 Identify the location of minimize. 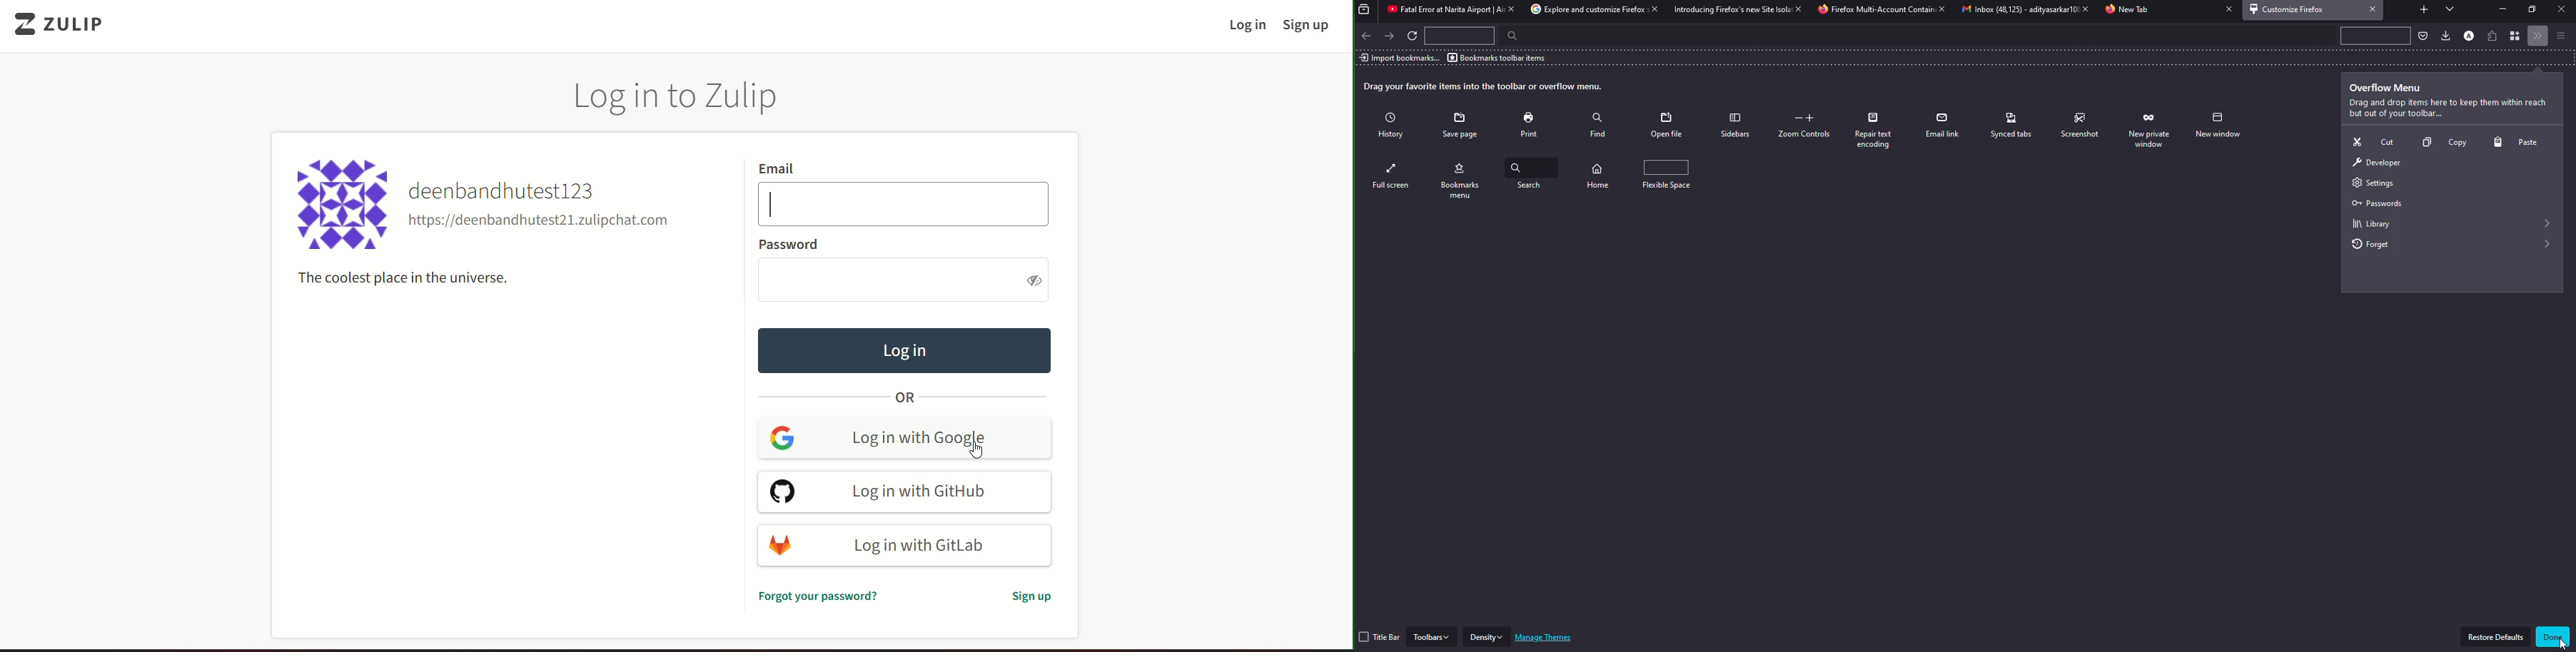
(2499, 9).